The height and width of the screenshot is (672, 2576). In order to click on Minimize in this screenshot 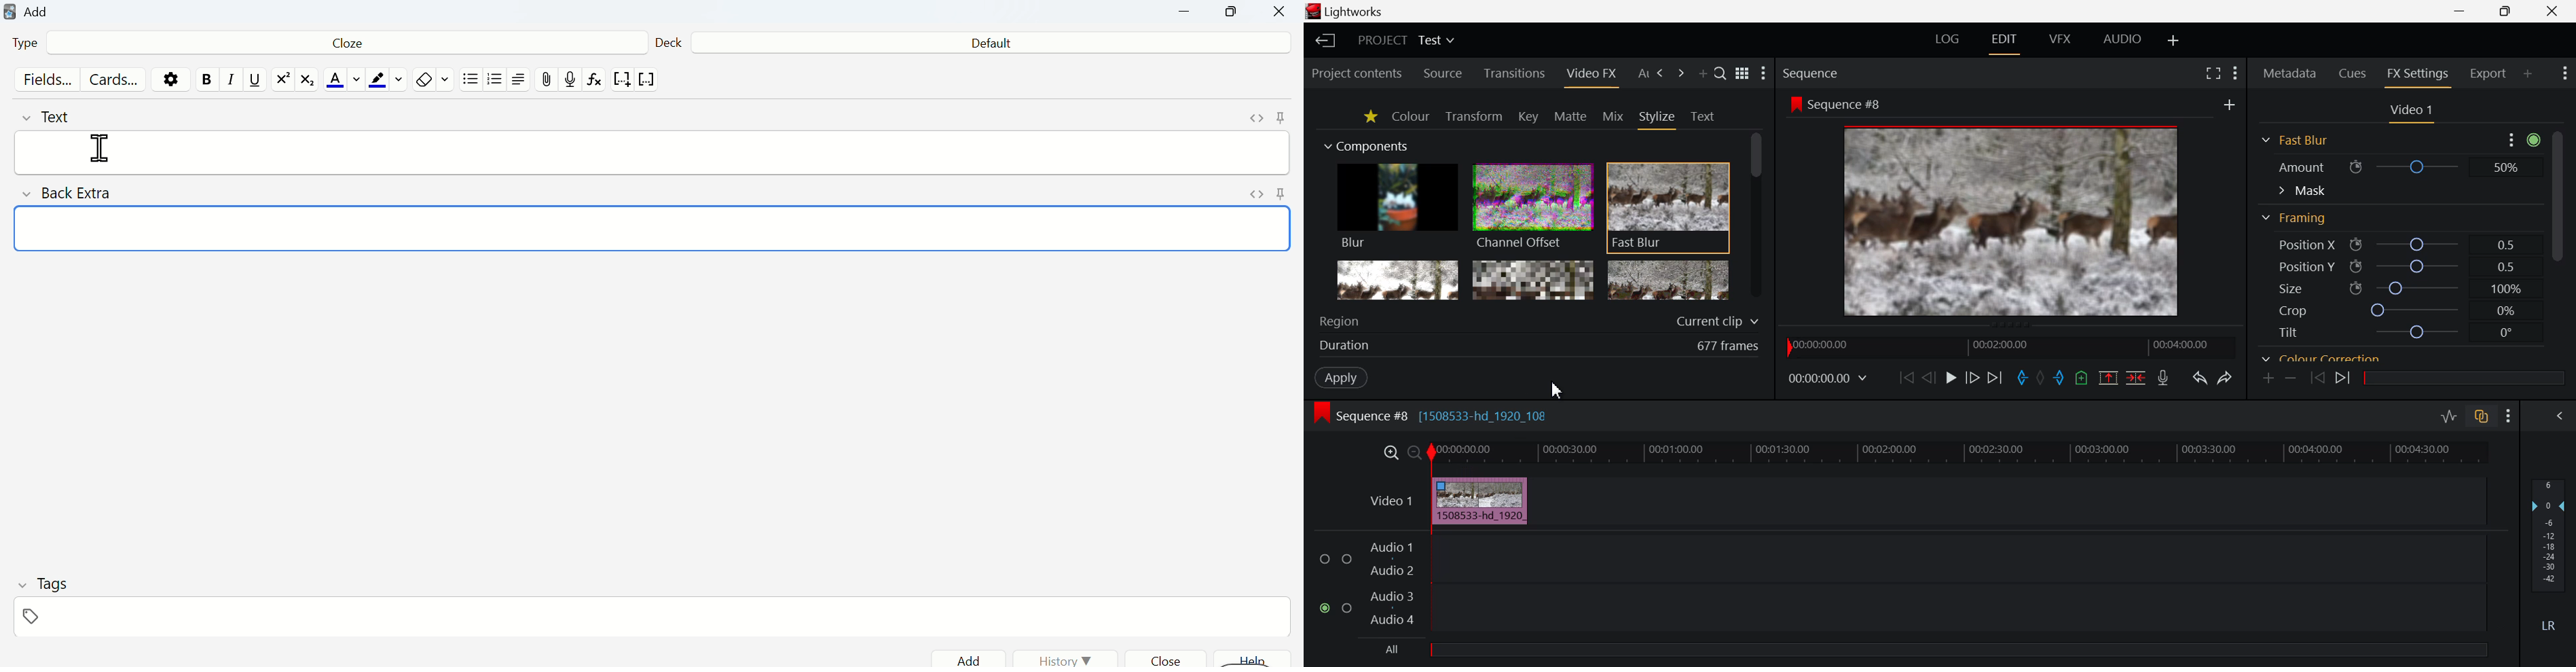, I will do `click(2507, 11)`.